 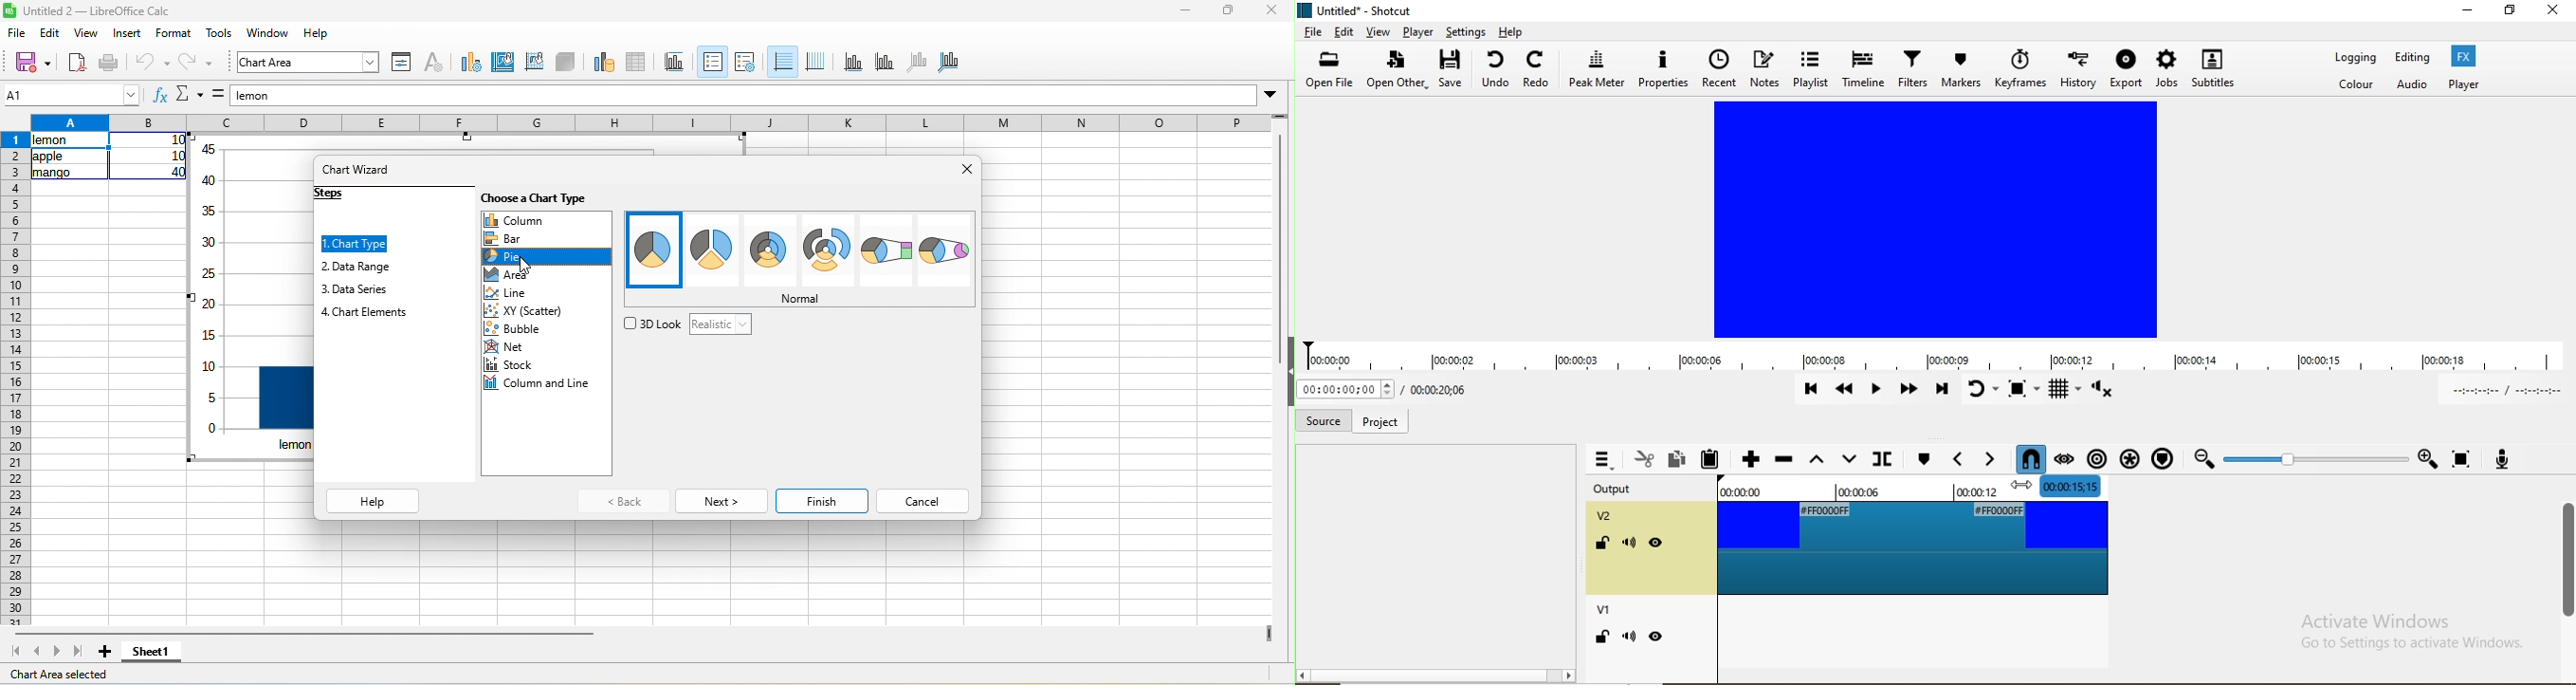 What do you see at coordinates (192, 96) in the screenshot?
I see `select function` at bounding box center [192, 96].